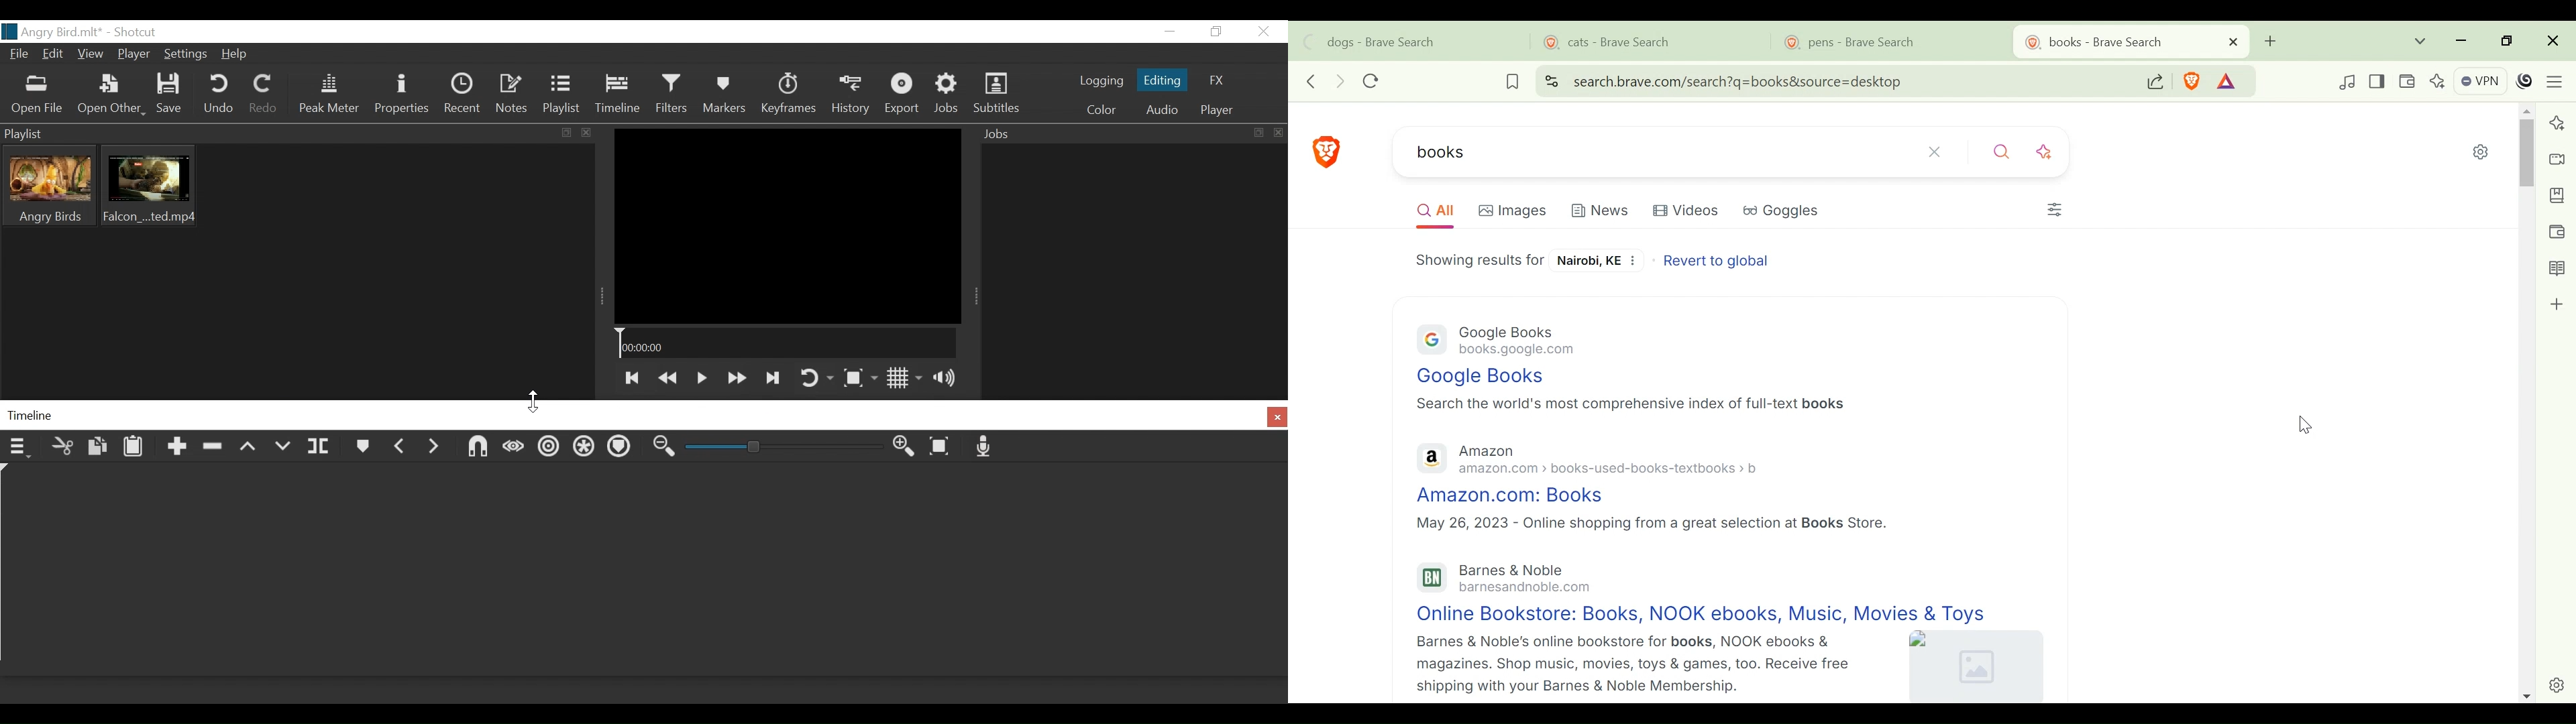  What do you see at coordinates (135, 56) in the screenshot?
I see `Player` at bounding box center [135, 56].